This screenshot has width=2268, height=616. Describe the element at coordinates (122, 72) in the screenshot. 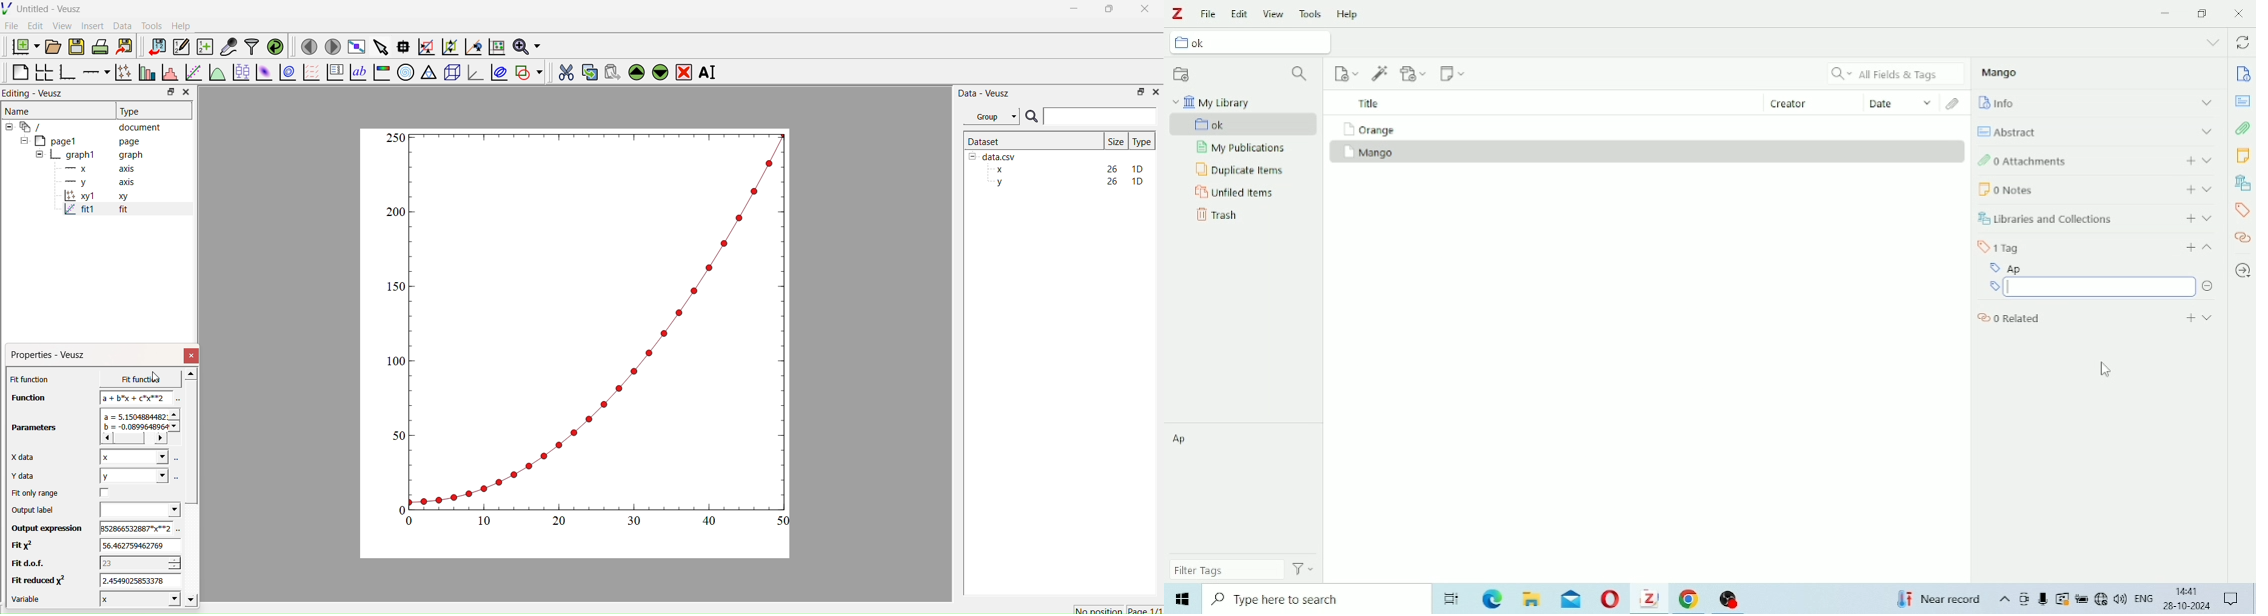

I see `Plot points with lines and errorbars` at that location.